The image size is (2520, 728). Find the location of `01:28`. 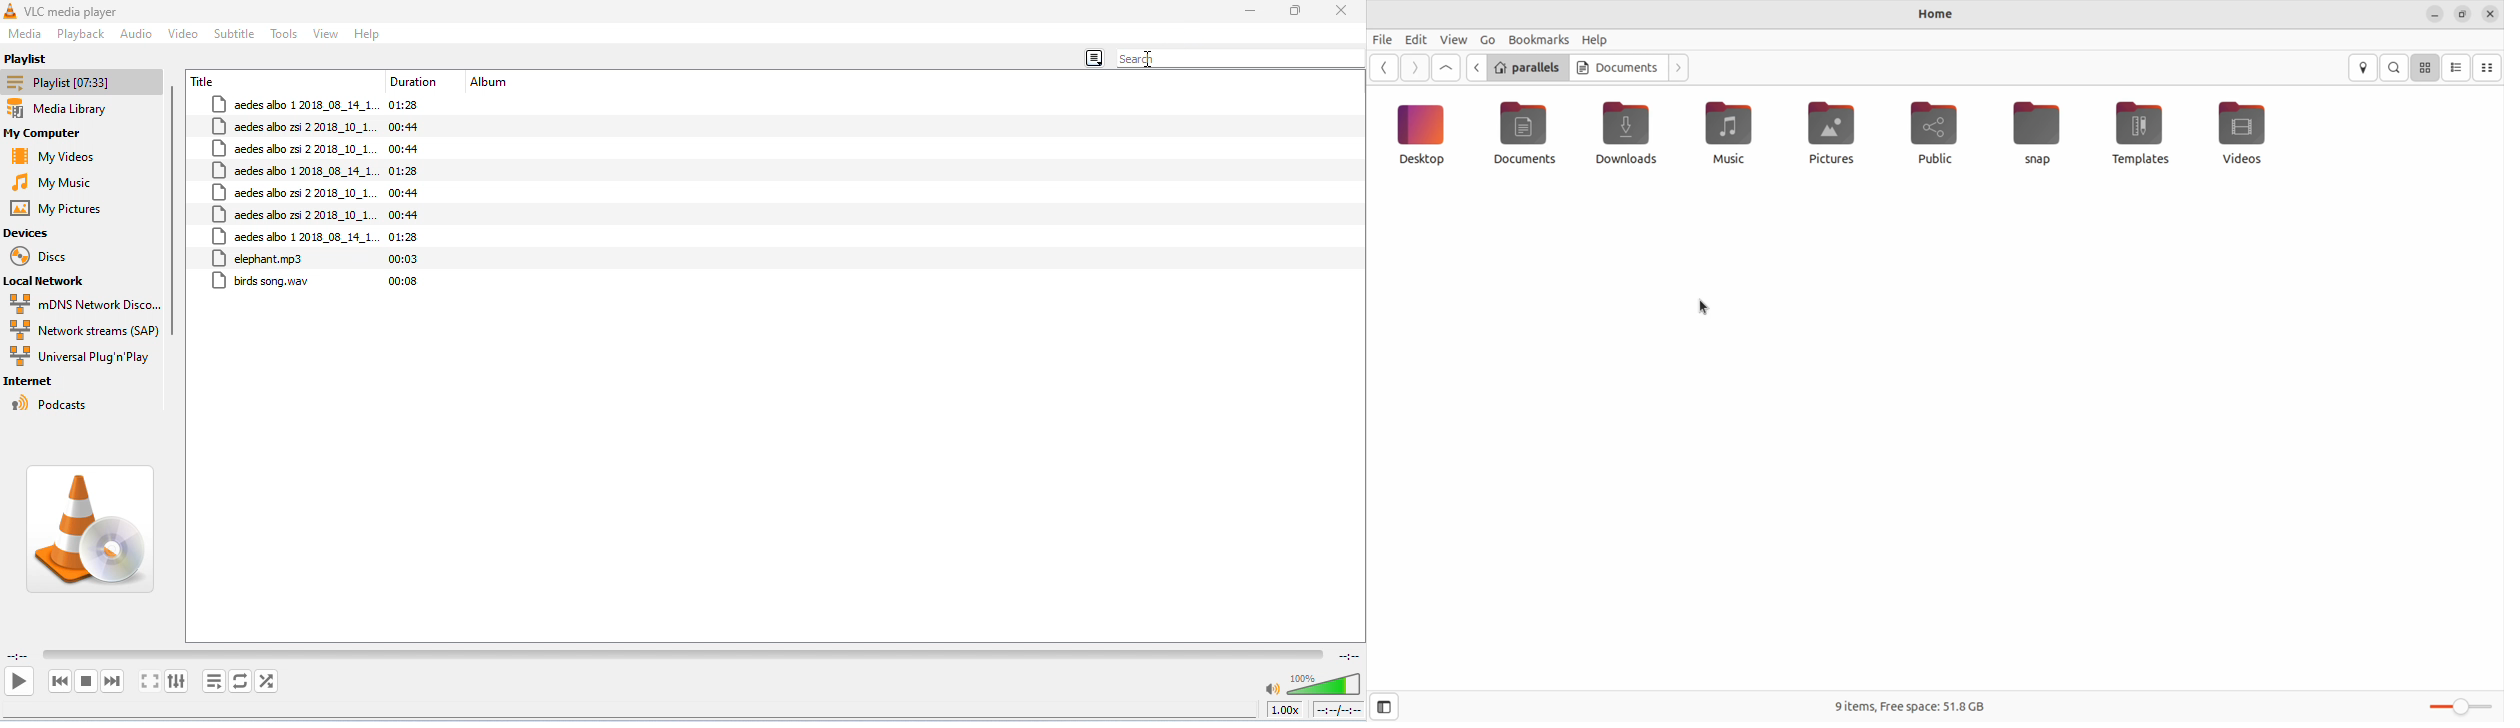

01:28 is located at coordinates (406, 170).